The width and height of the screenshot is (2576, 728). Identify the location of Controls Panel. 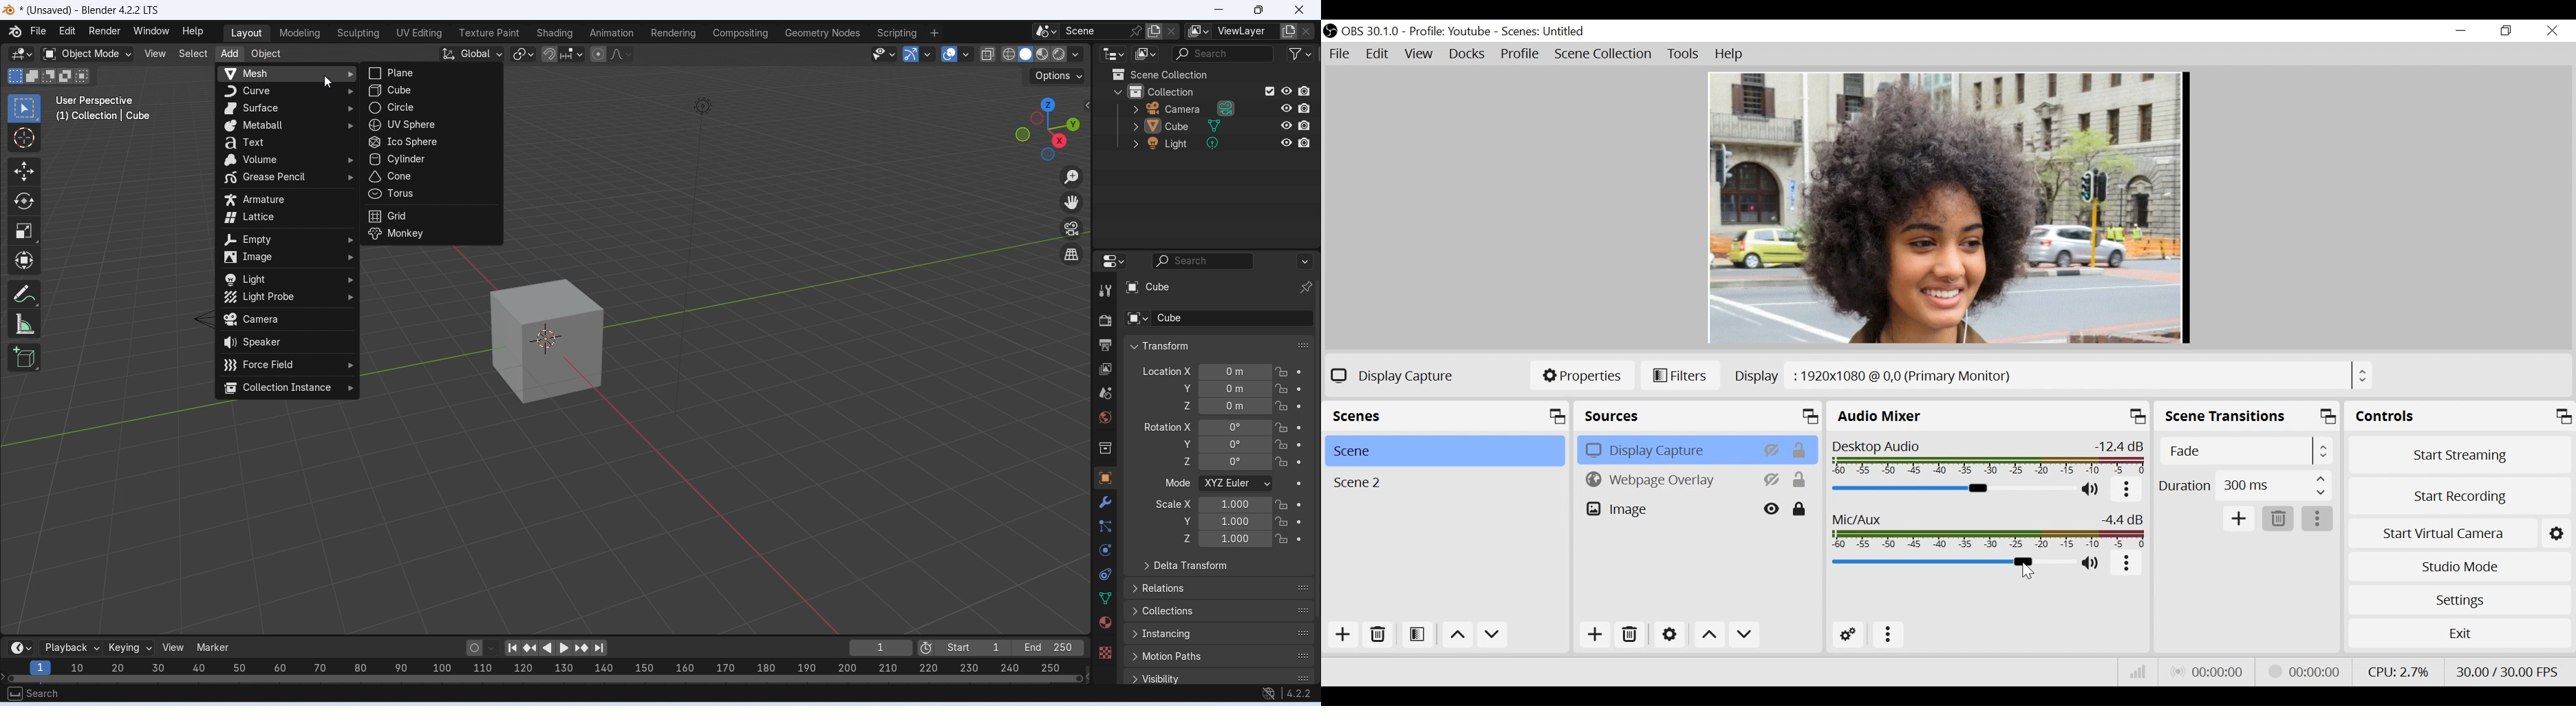
(2460, 416).